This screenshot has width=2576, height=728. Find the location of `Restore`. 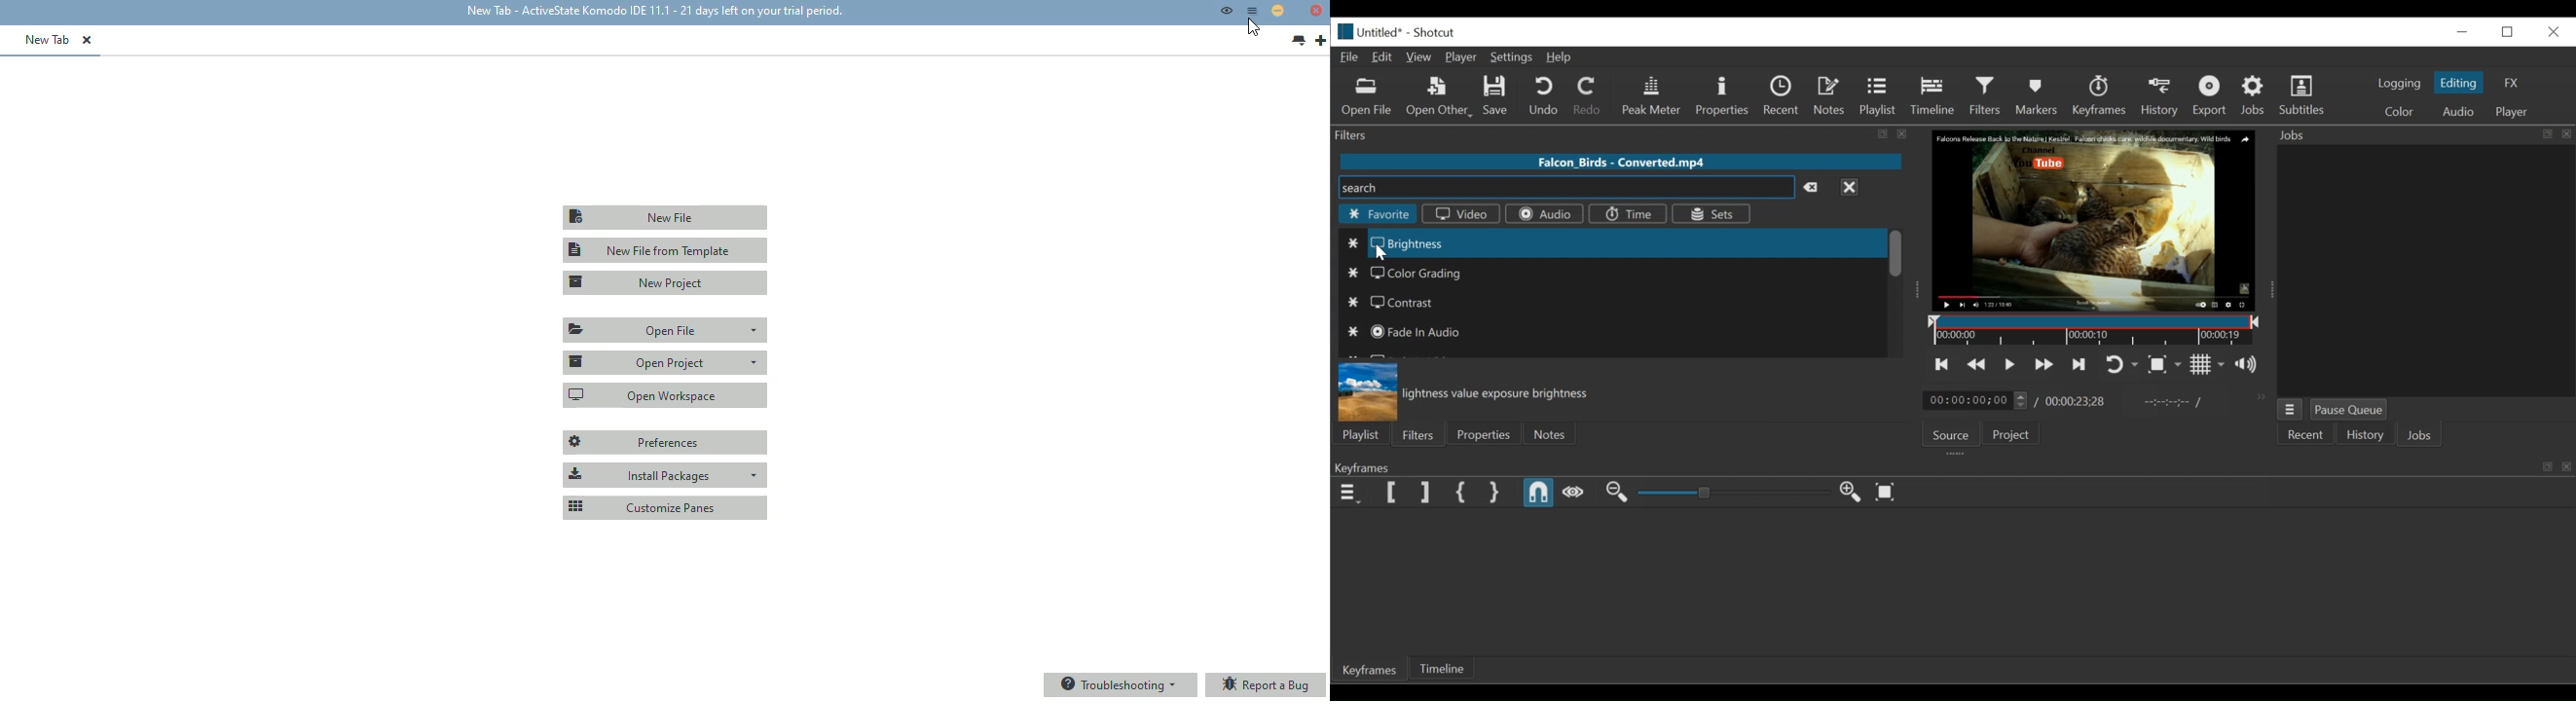

Restore is located at coordinates (2464, 30).